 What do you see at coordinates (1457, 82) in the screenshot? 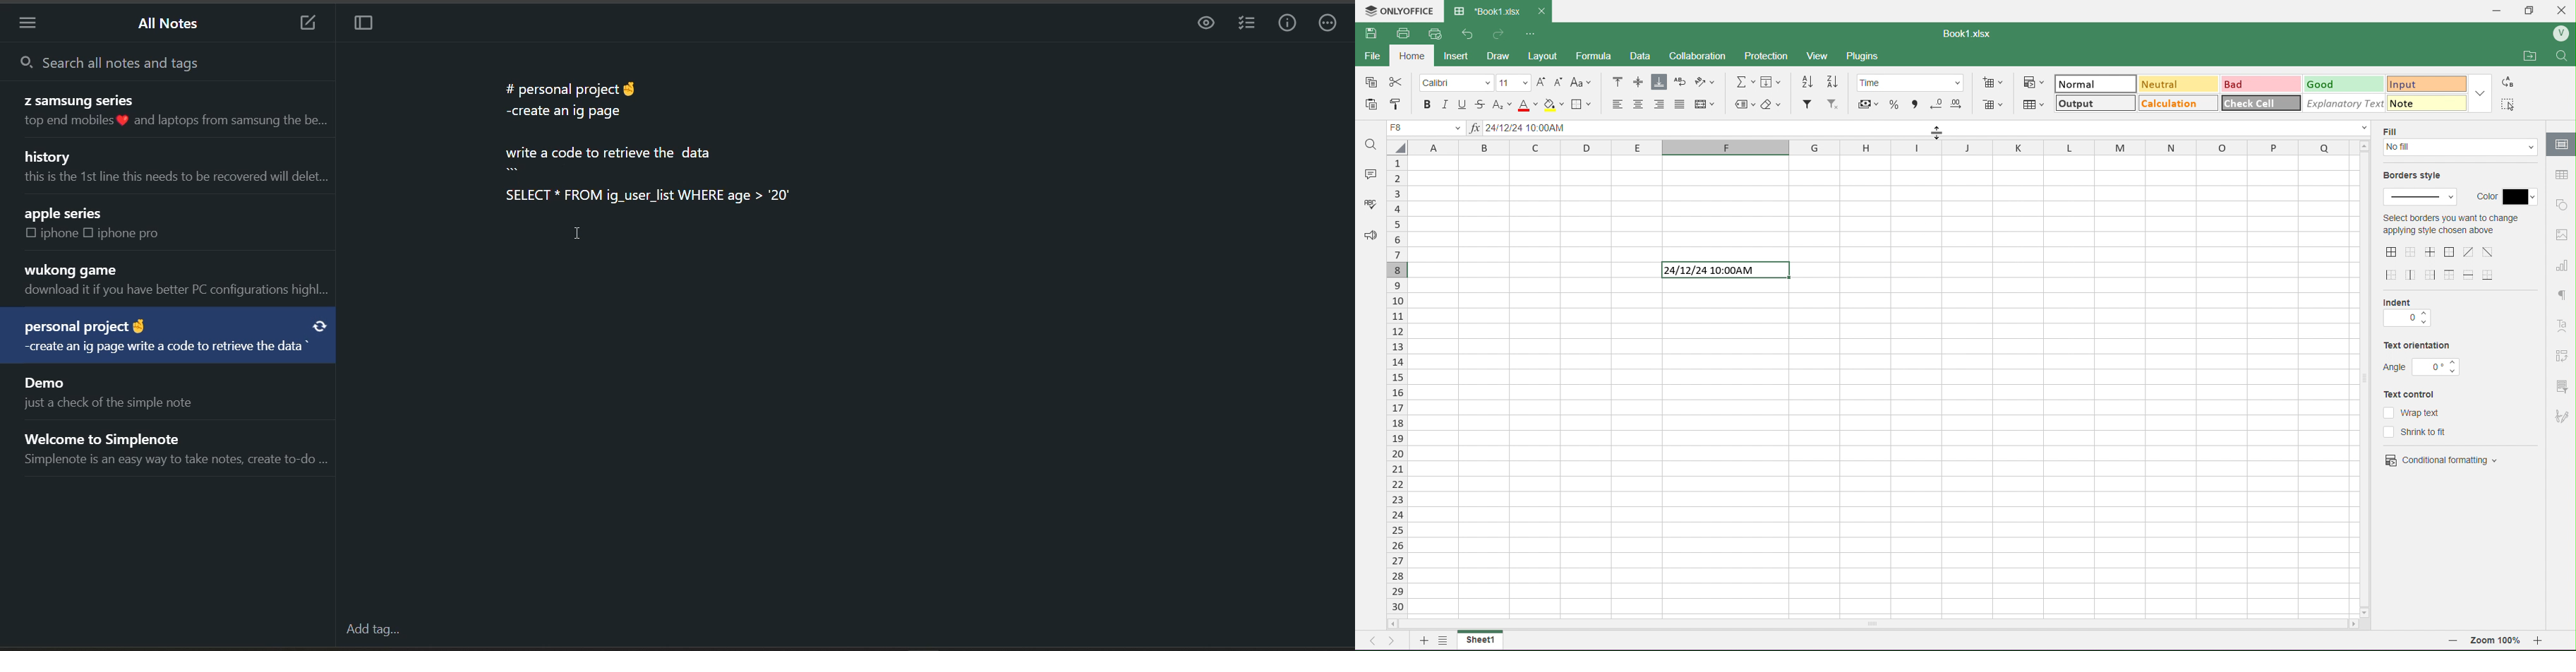
I see `Font Style` at bounding box center [1457, 82].